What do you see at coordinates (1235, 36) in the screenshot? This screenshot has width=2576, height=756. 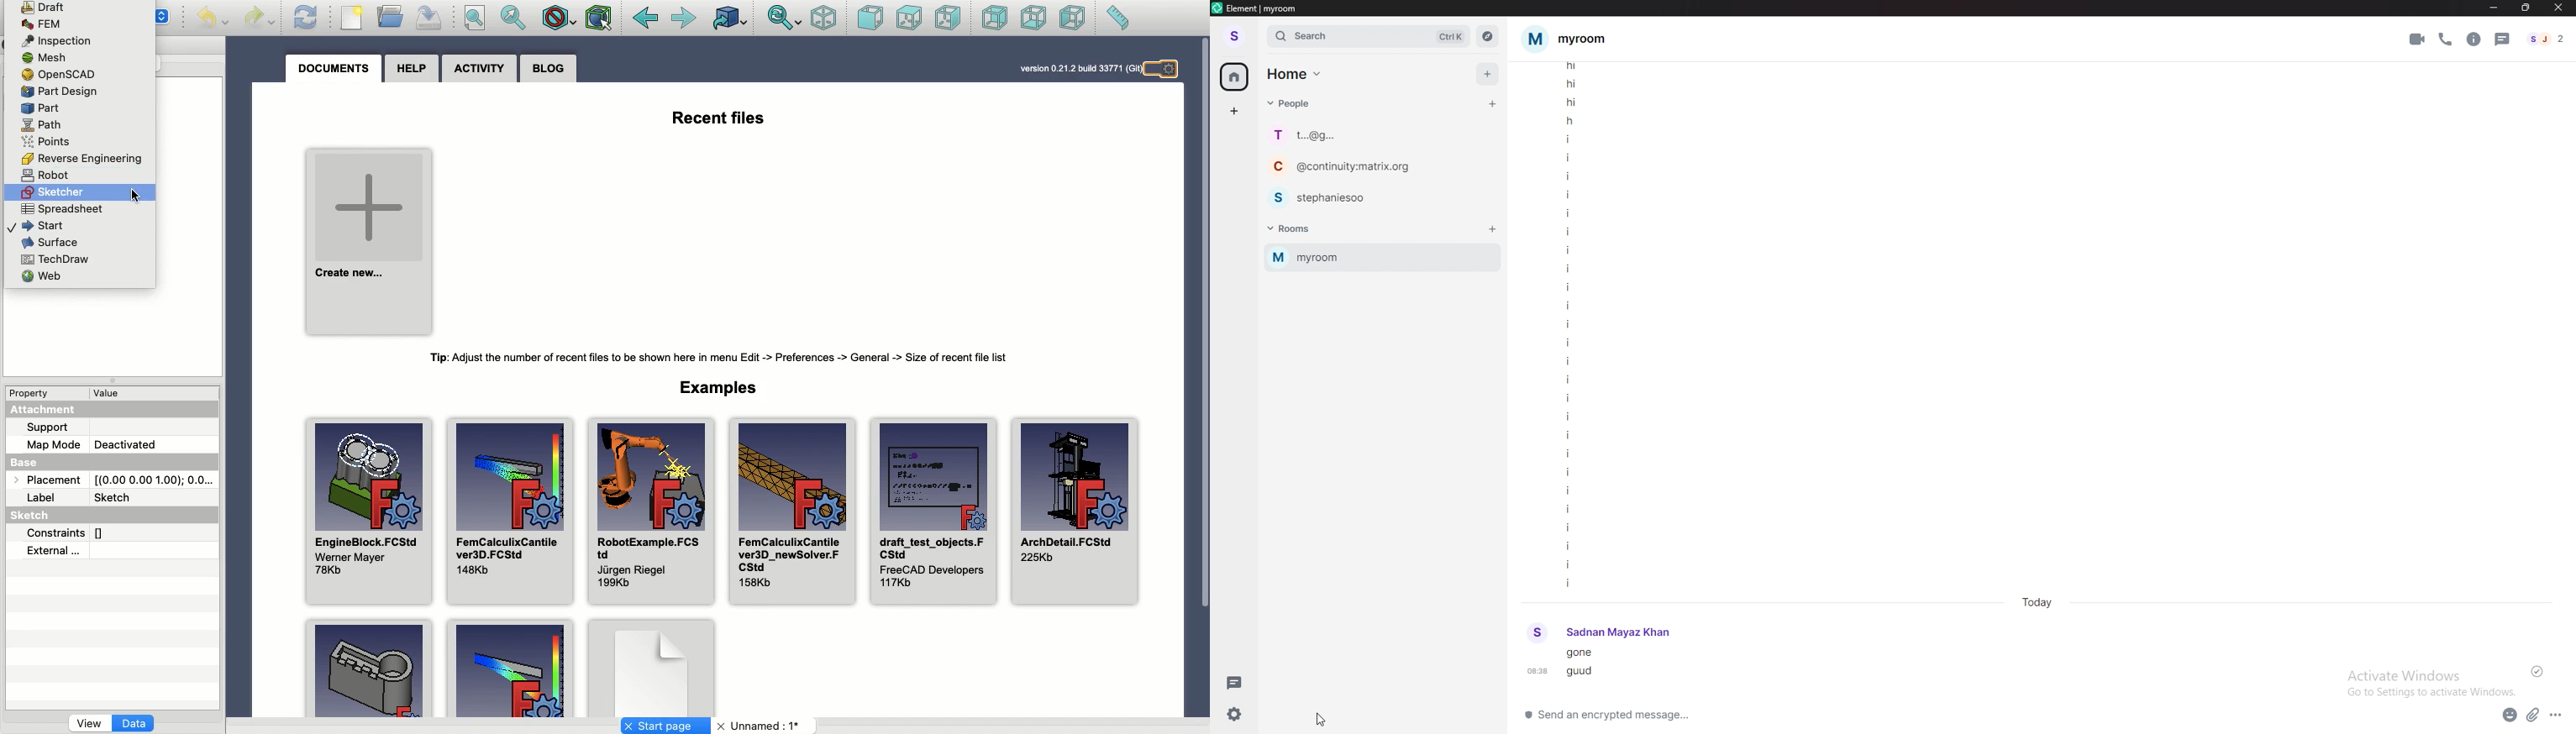 I see `profile` at bounding box center [1235, 36].